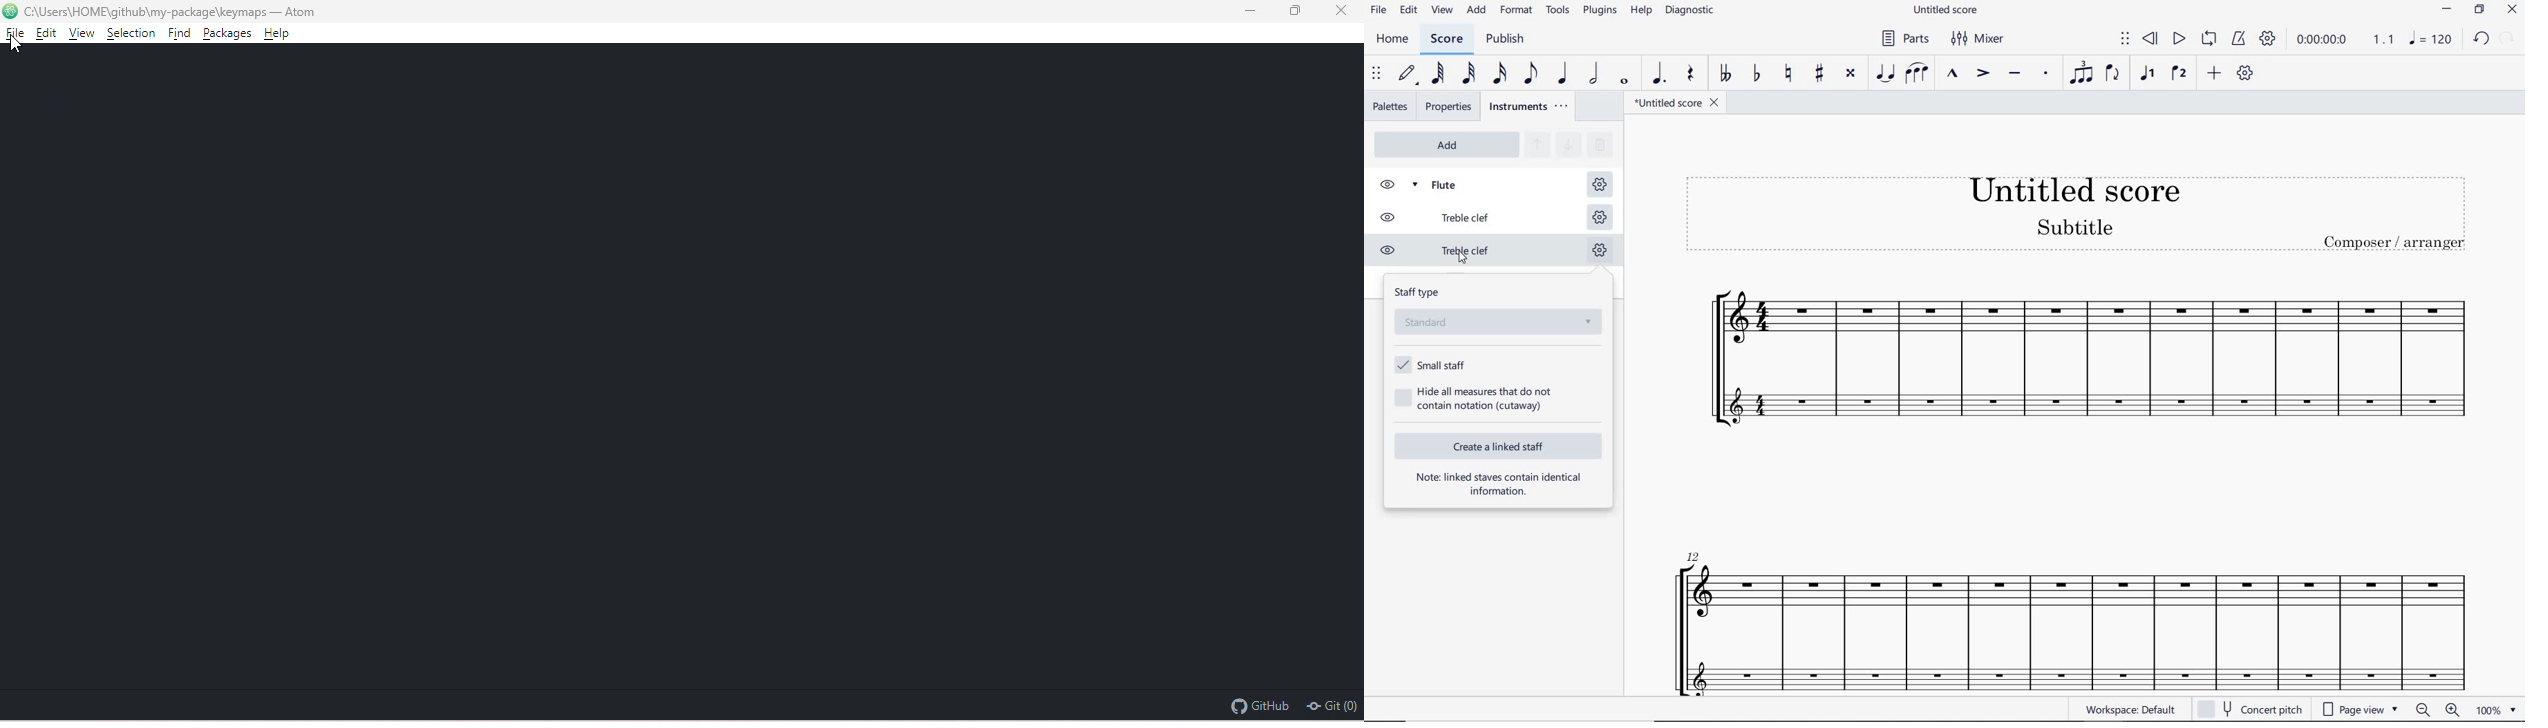 The height and width of the screenshot is (728, 2548). I want to click on EIGHTH NOTE, so click(1531, 74).